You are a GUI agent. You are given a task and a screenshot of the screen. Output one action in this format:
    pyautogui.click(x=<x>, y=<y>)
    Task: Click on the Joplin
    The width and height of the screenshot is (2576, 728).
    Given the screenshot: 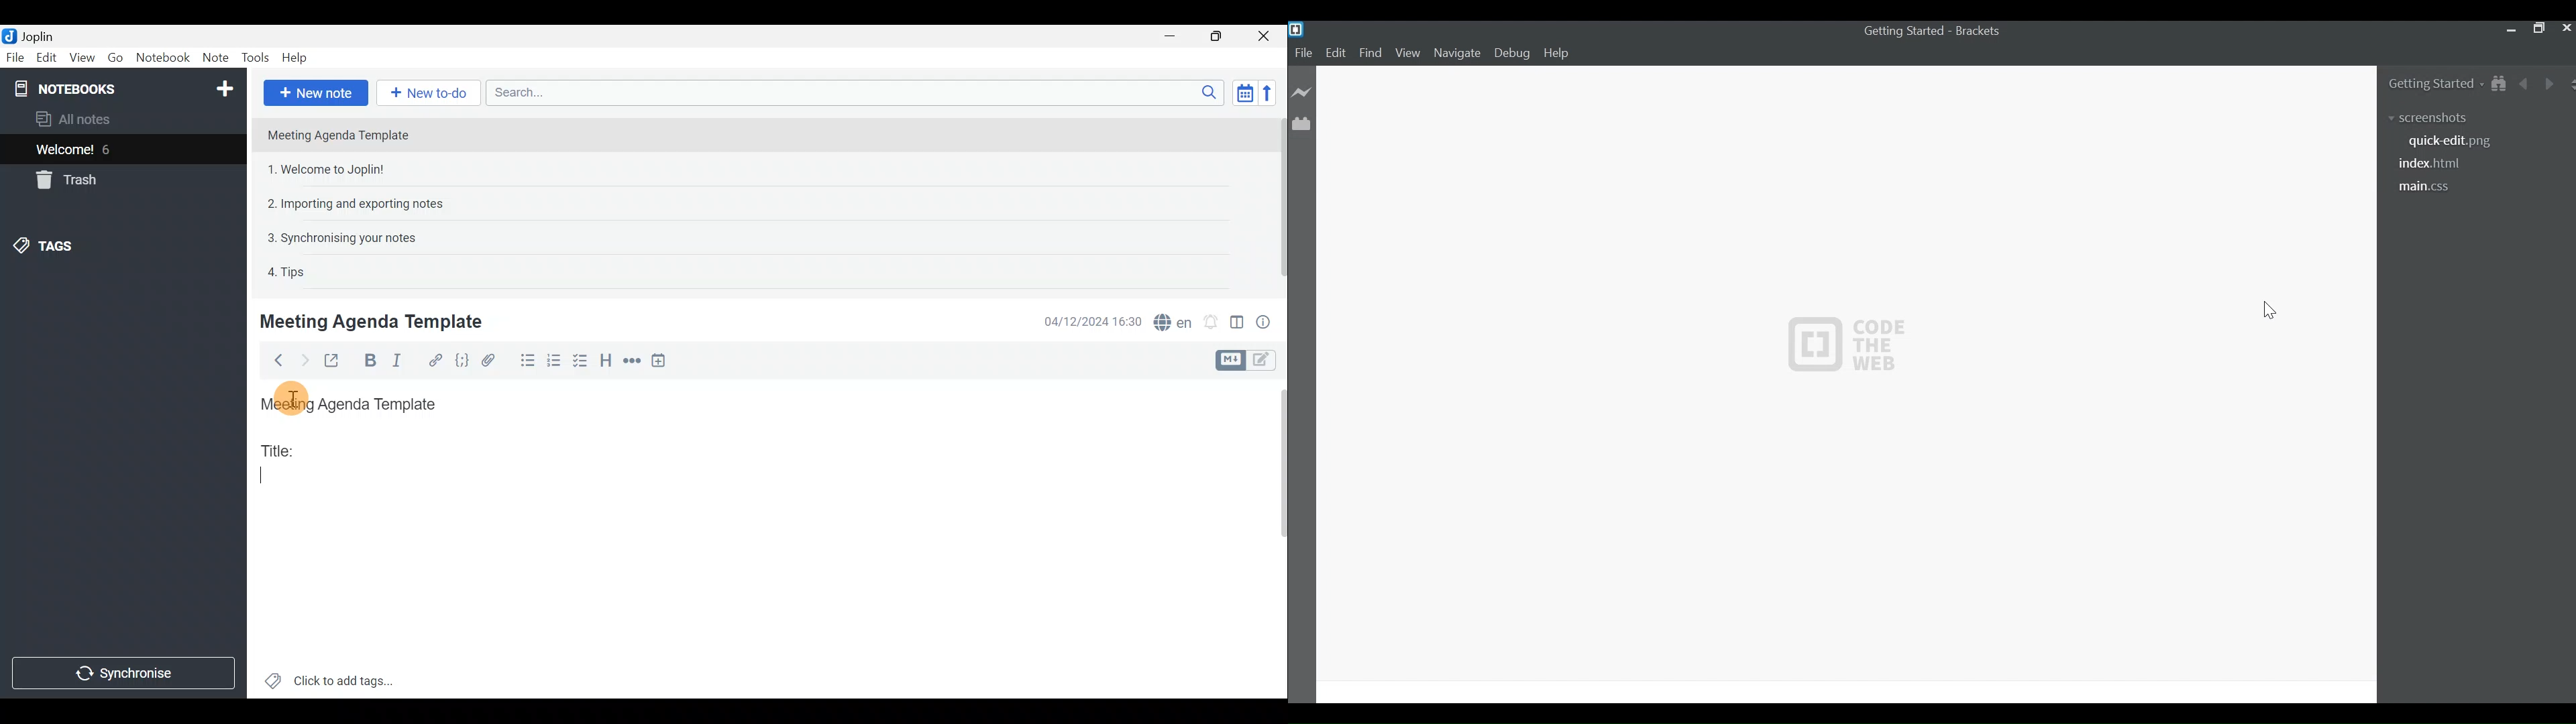 What is the action you would take?
    pyautogui.click(x=37, y=36)
    